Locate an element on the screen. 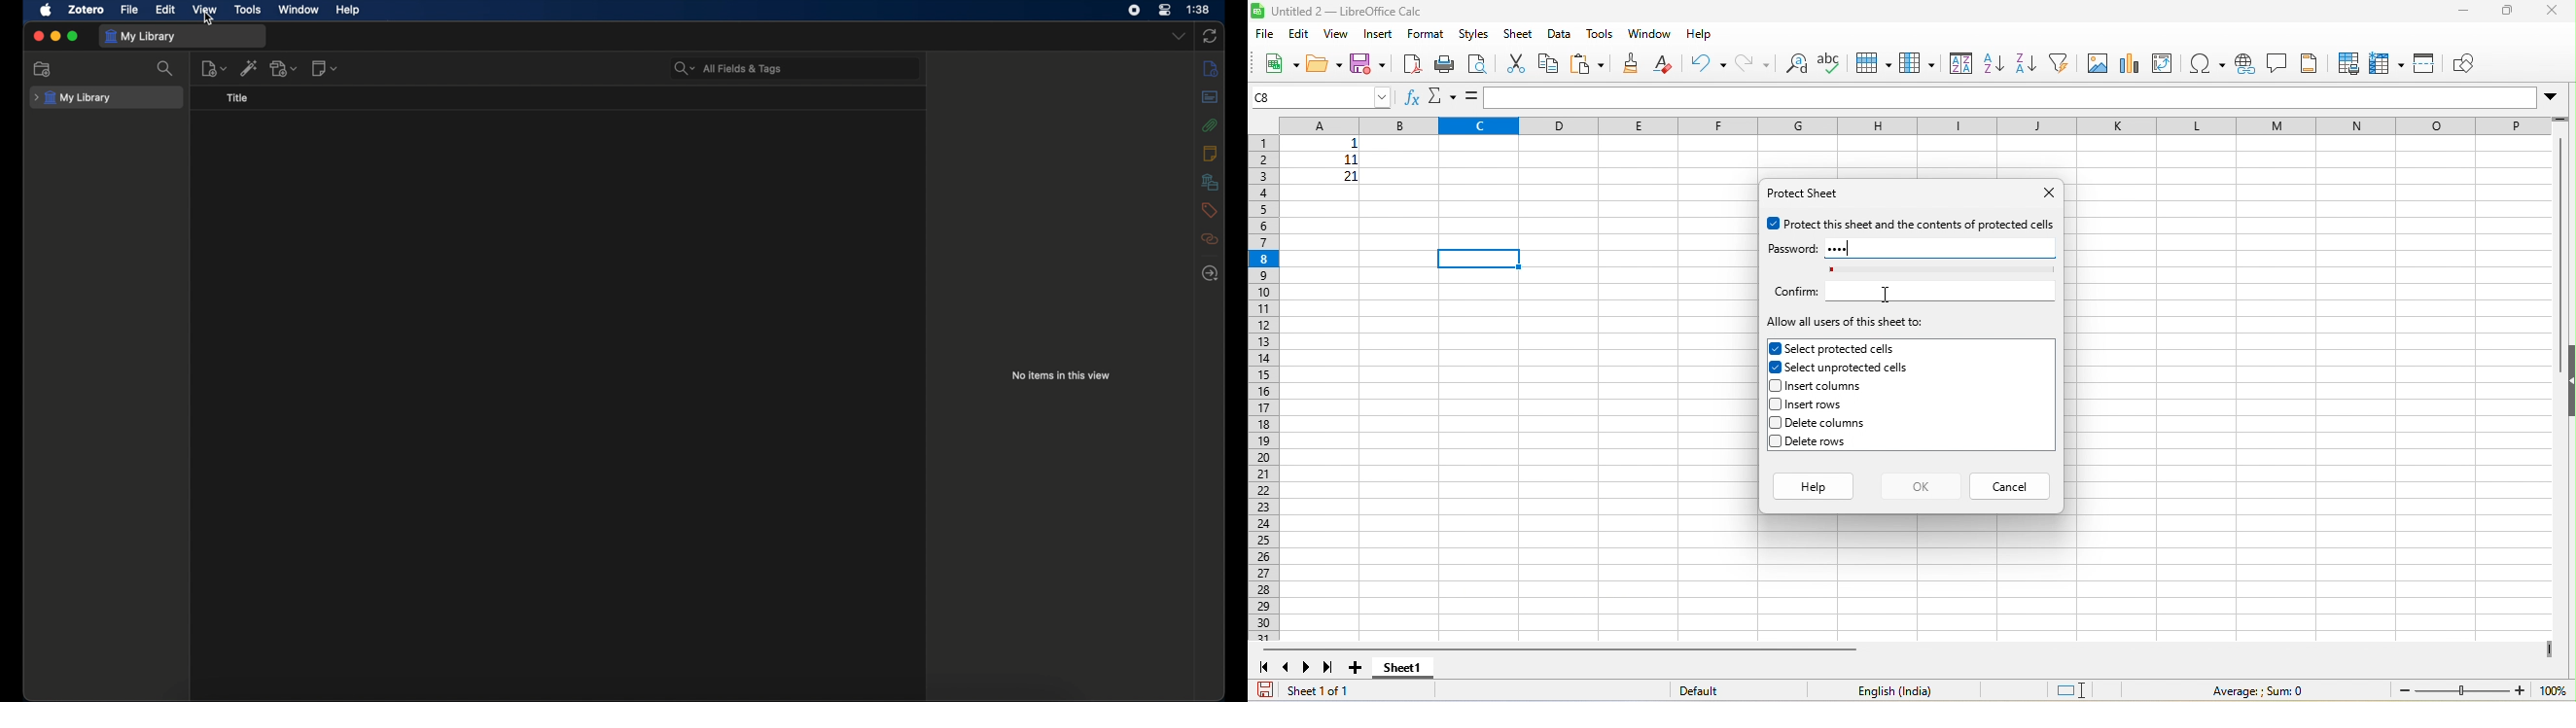 This screenshot has height=728, width=2576. selected protected cells is located at coordinates (1841, 348).